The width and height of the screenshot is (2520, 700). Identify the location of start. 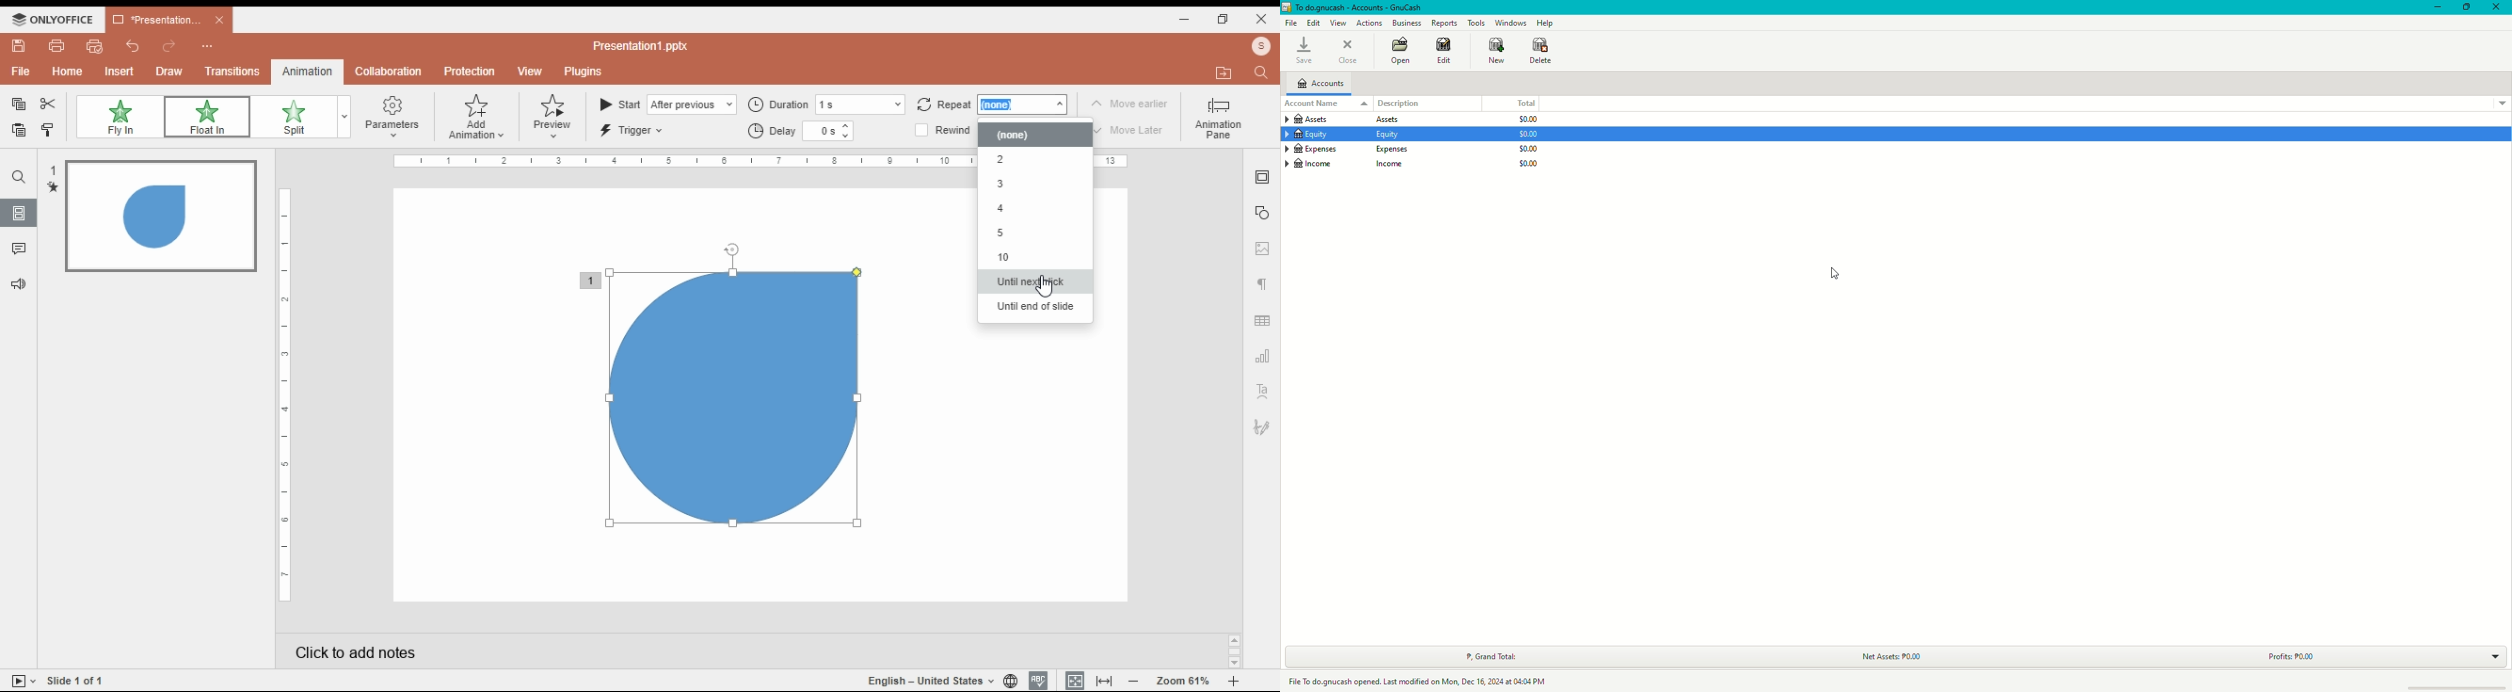
(667, 104).